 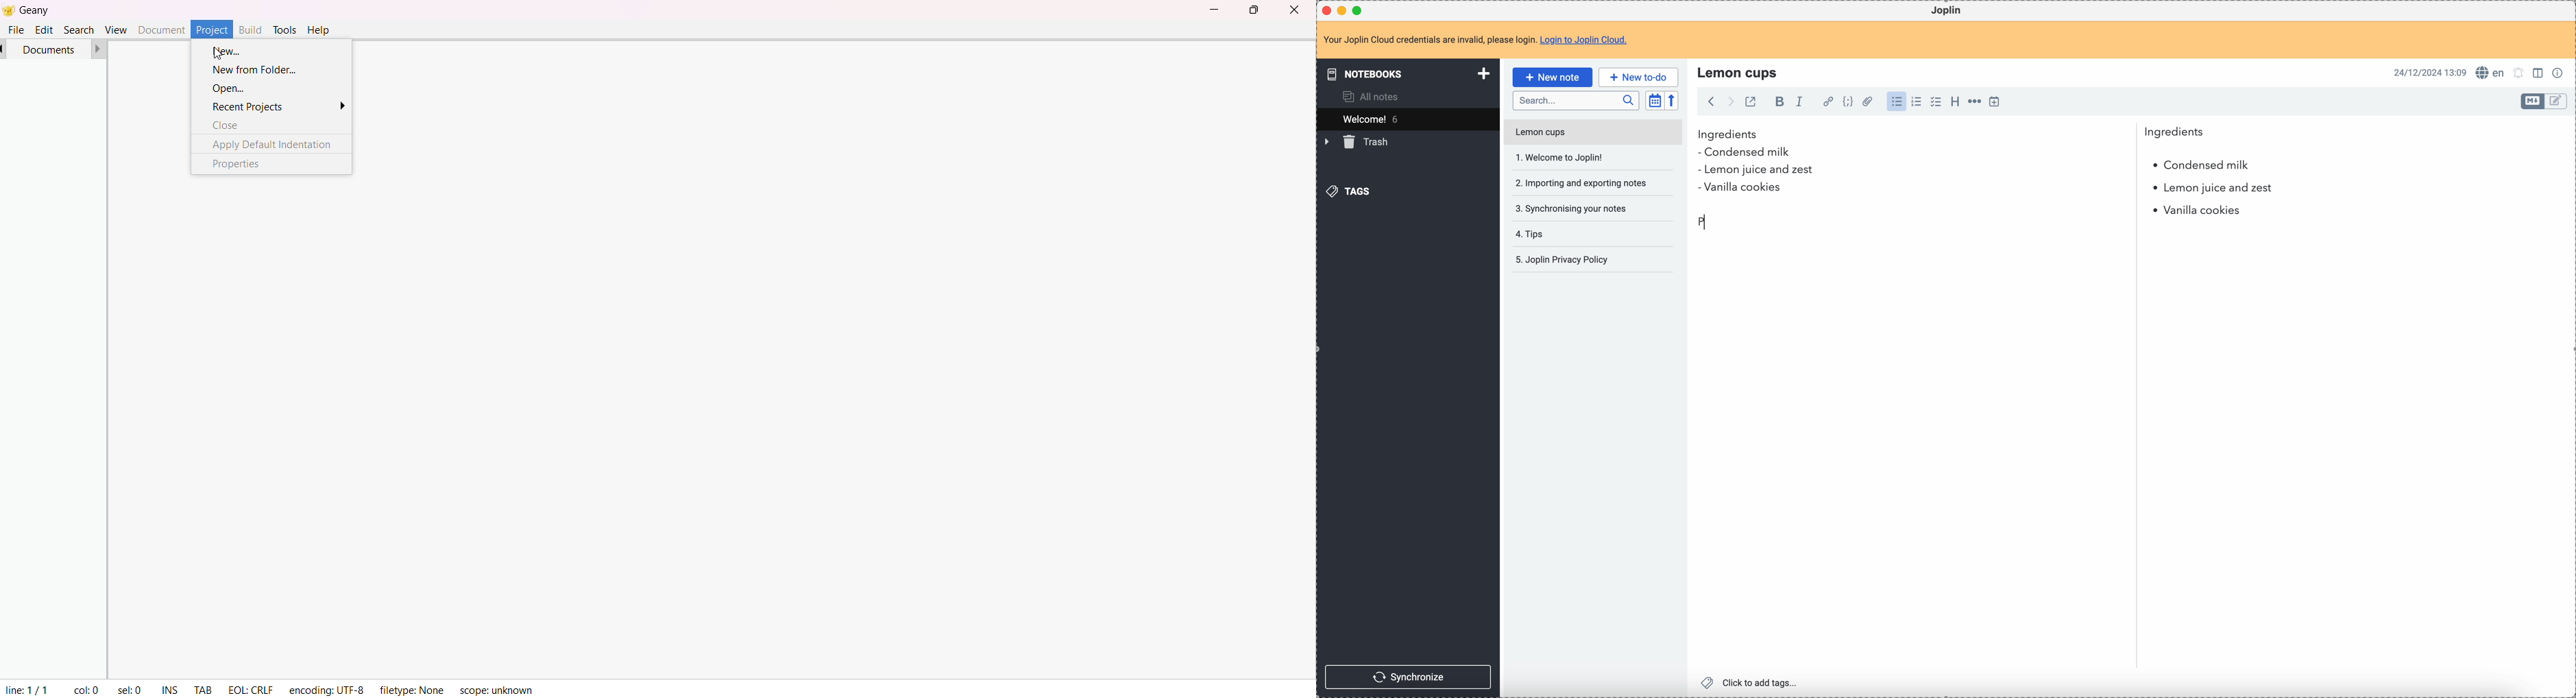 What do you see at coordinates (1973, 103) in the screenshot?
I see `horizontal rule` at bounding box center [1973, 103].